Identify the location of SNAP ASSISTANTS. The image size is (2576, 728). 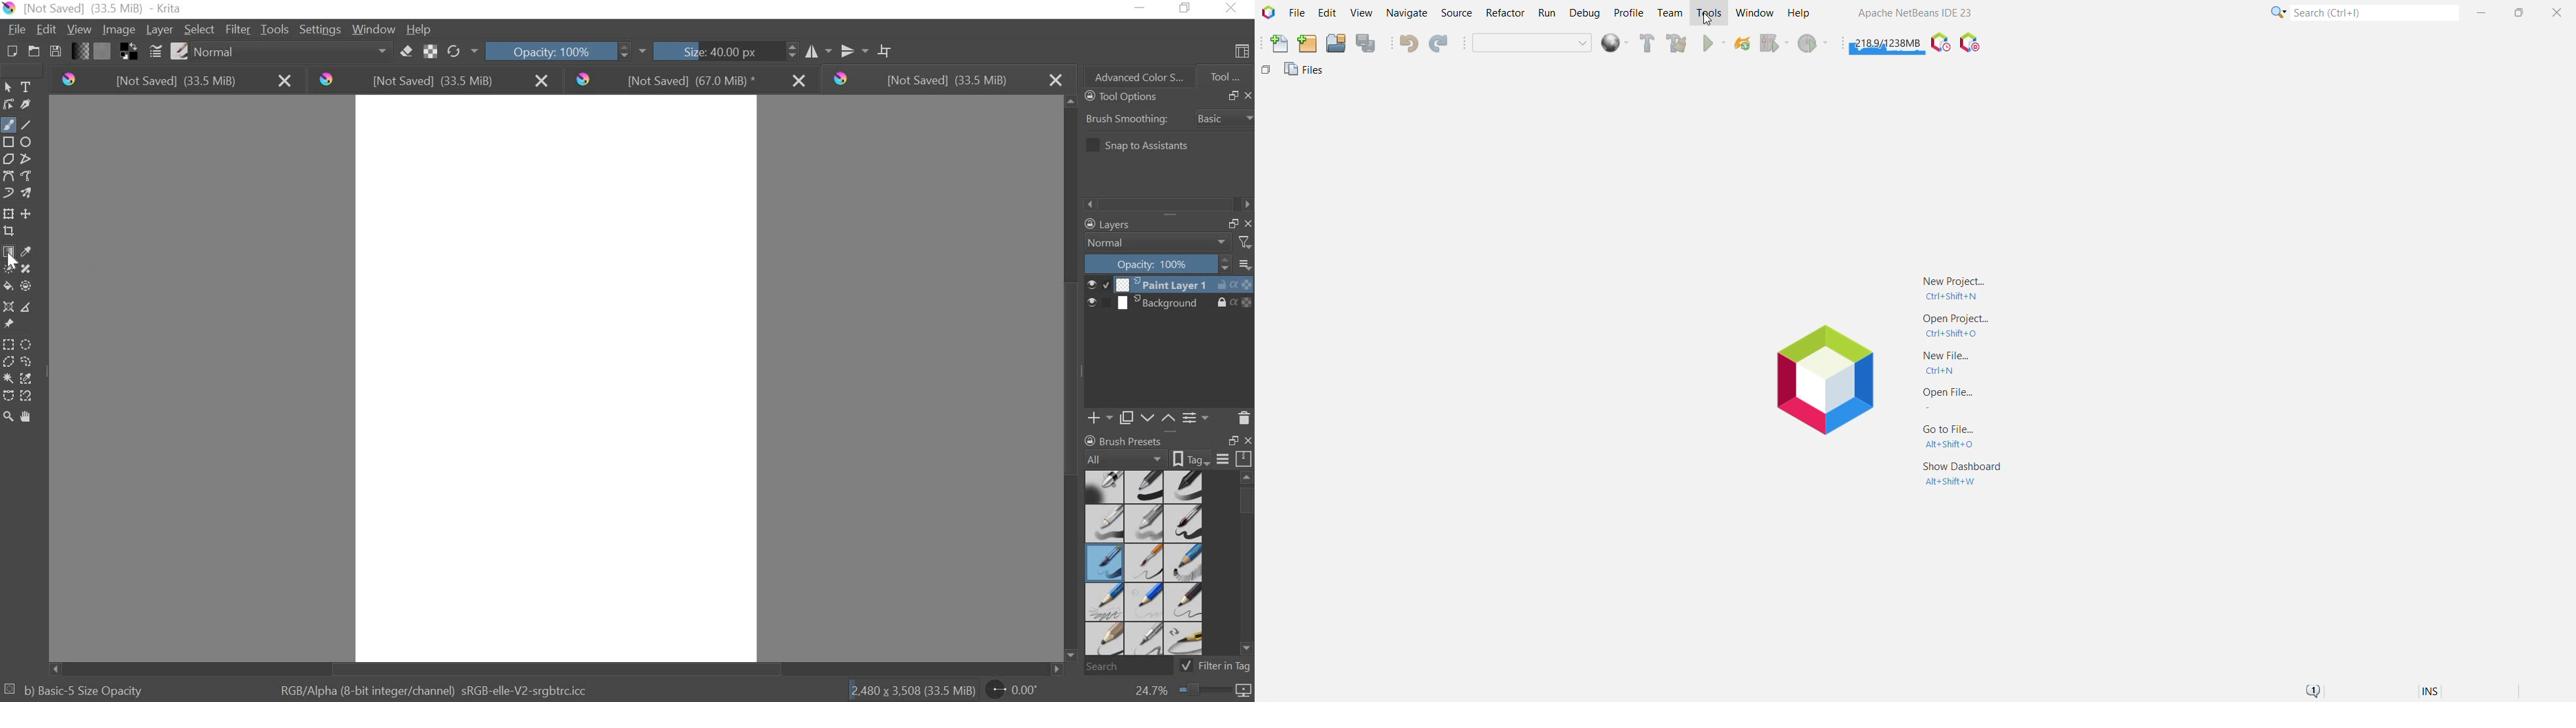
(1141, 146).